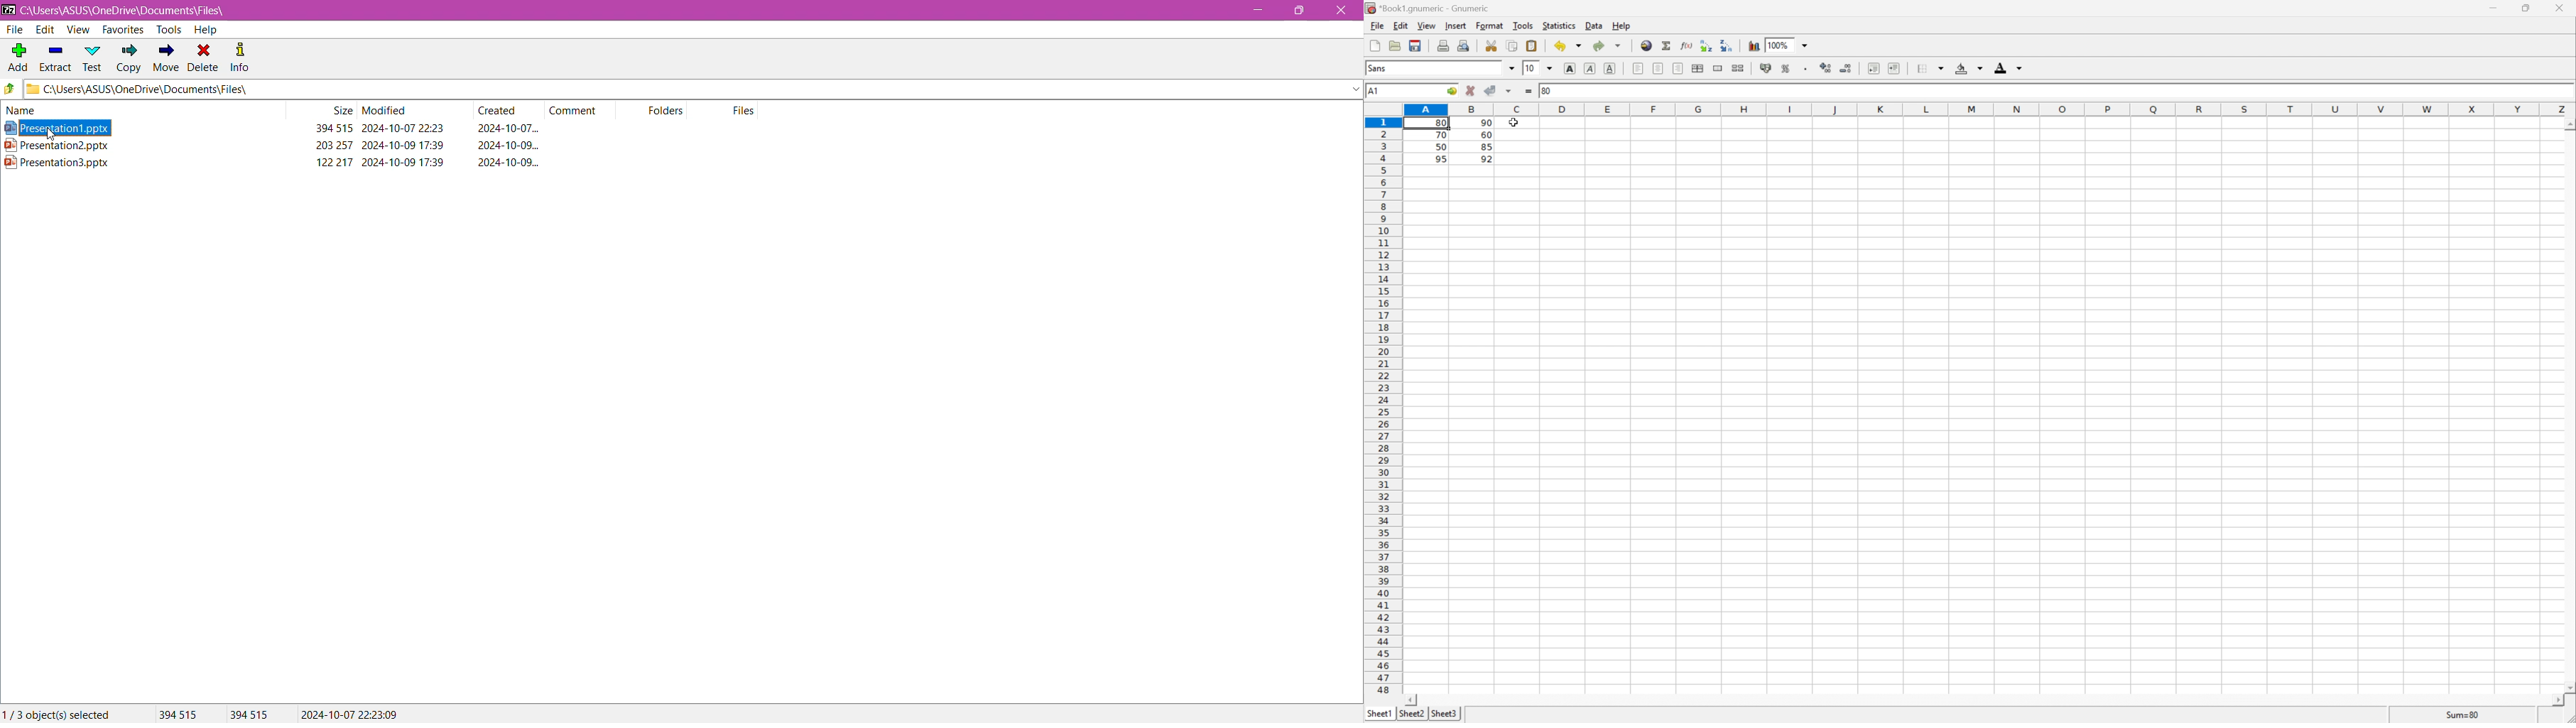  I want to click on Copy the selection, so click(1513, 45).